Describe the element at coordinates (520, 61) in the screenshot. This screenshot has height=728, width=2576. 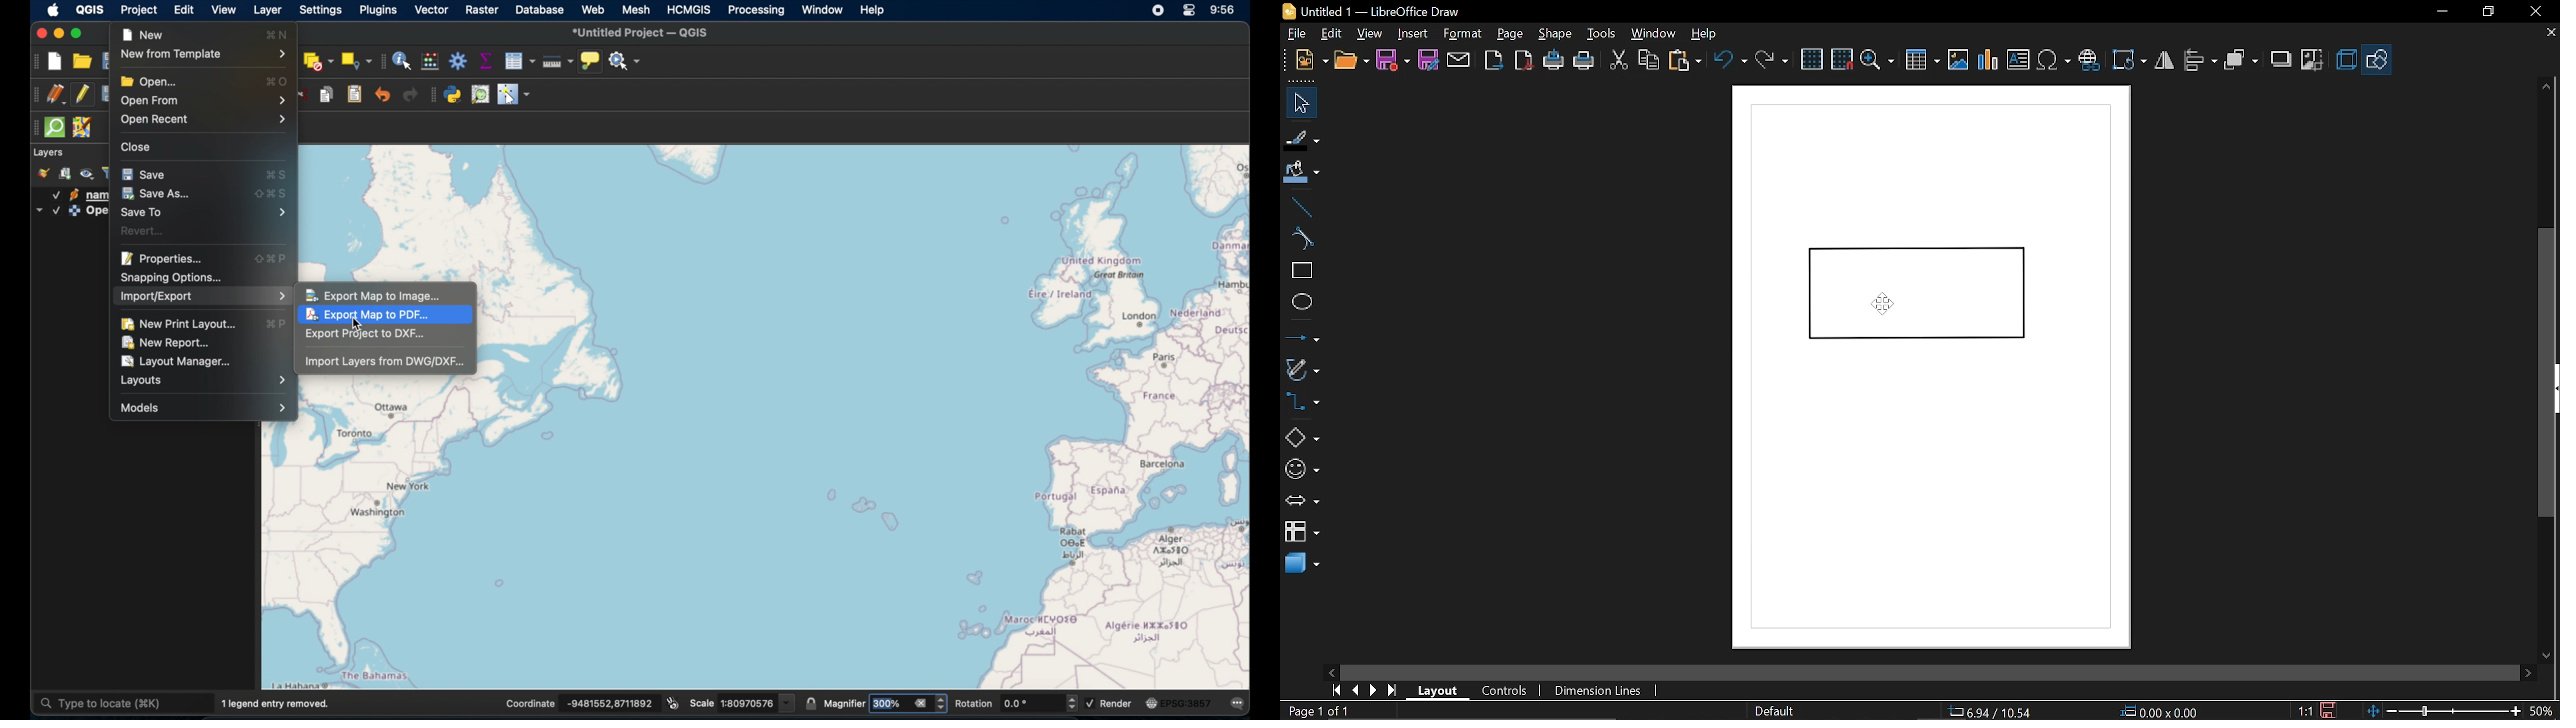
I see `open attribute table` at that location.